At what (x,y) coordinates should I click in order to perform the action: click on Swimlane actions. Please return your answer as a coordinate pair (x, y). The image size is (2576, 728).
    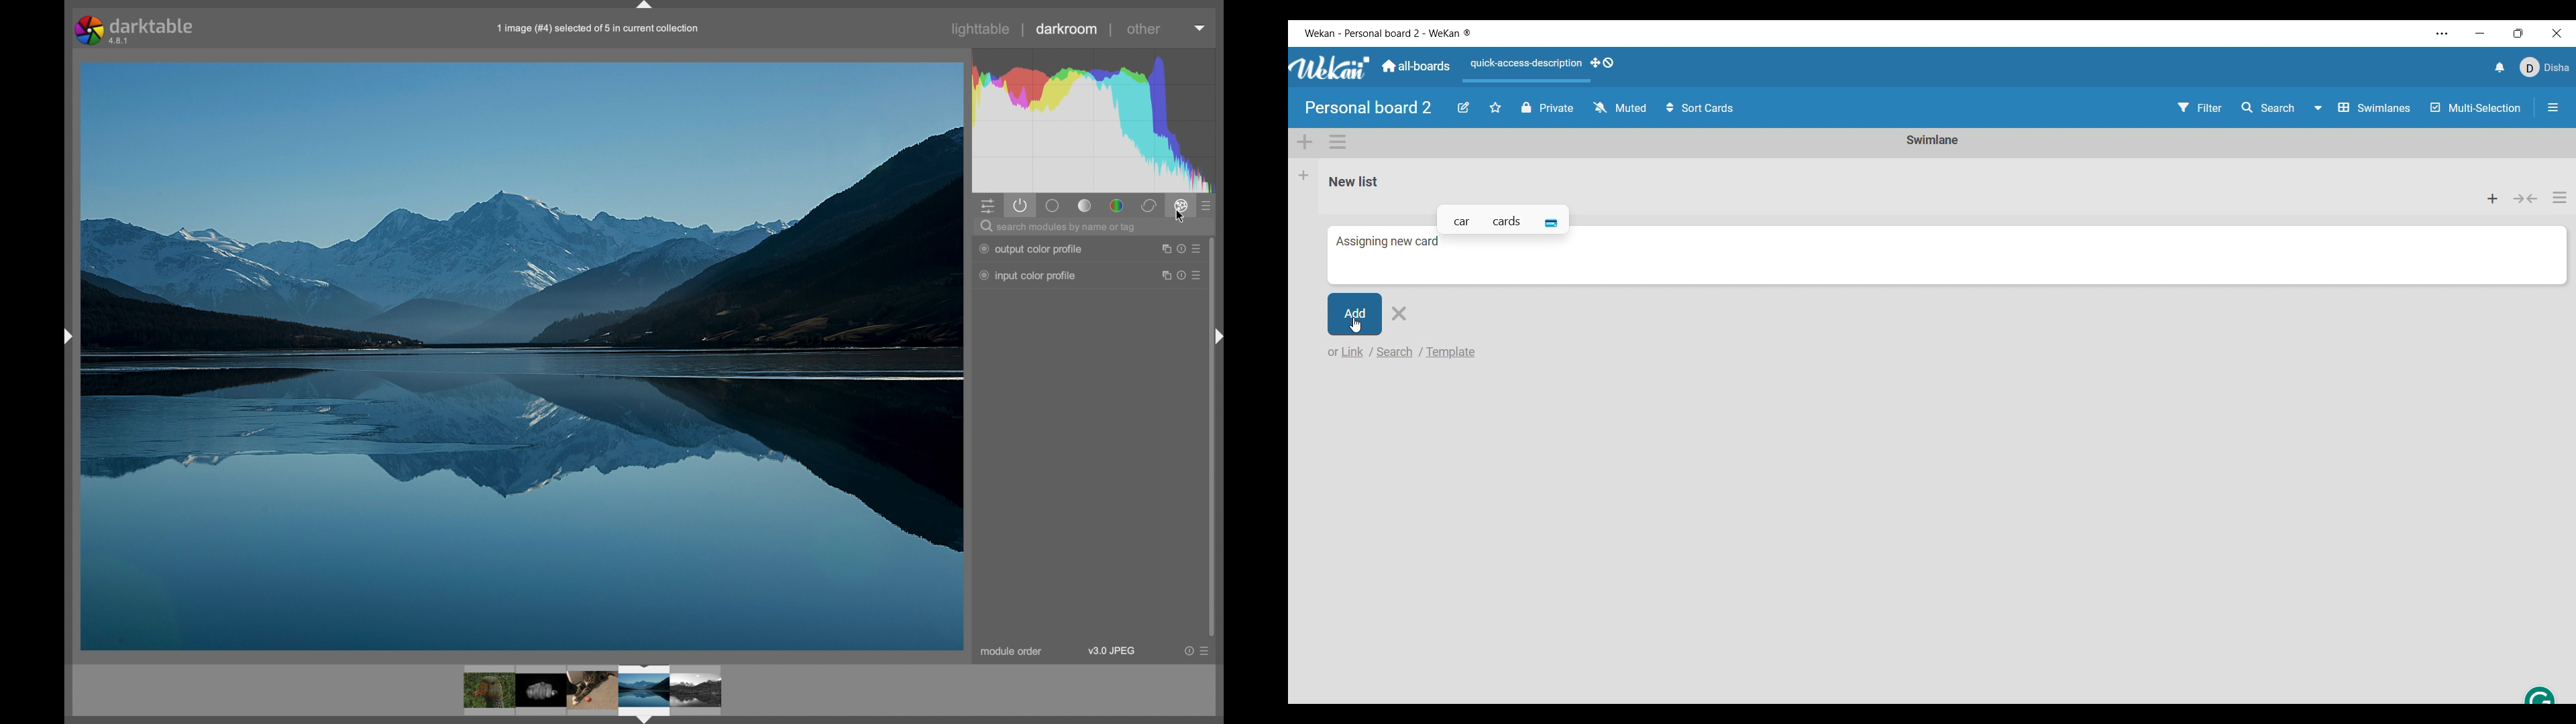
    Looking at the image, I should click on (1338, 142).